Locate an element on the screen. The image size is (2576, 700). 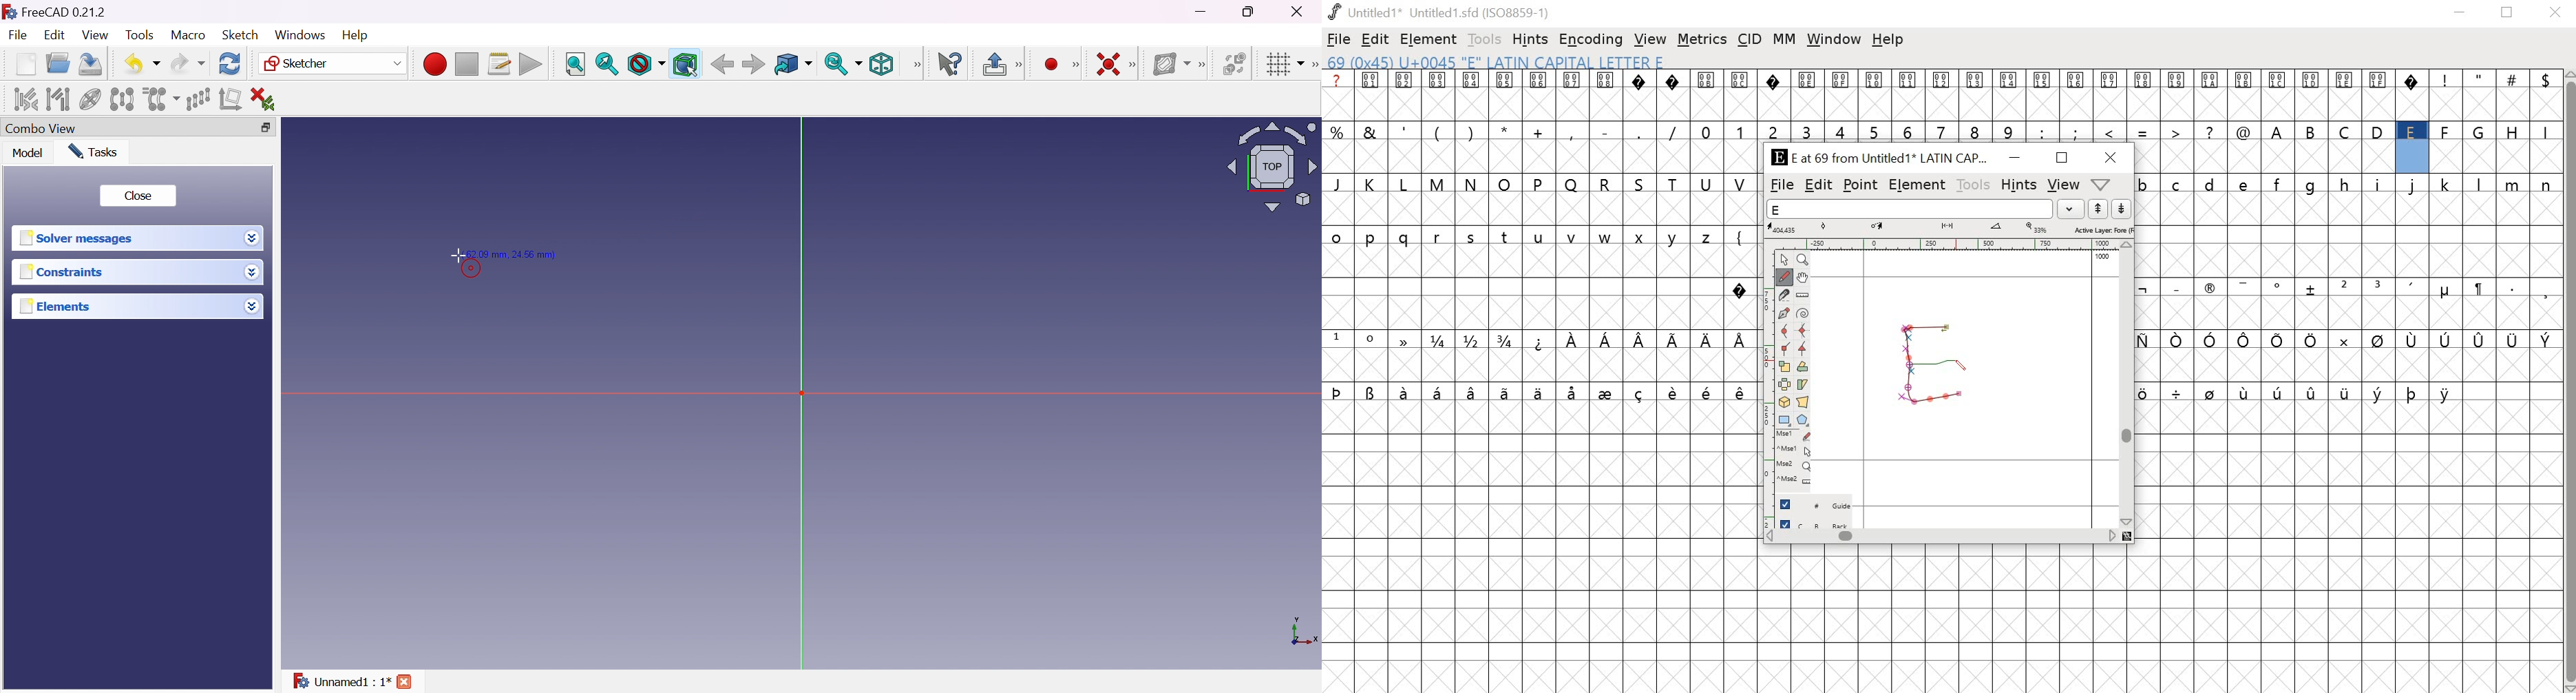
scrollbar is located at coordinates (2569, 381).